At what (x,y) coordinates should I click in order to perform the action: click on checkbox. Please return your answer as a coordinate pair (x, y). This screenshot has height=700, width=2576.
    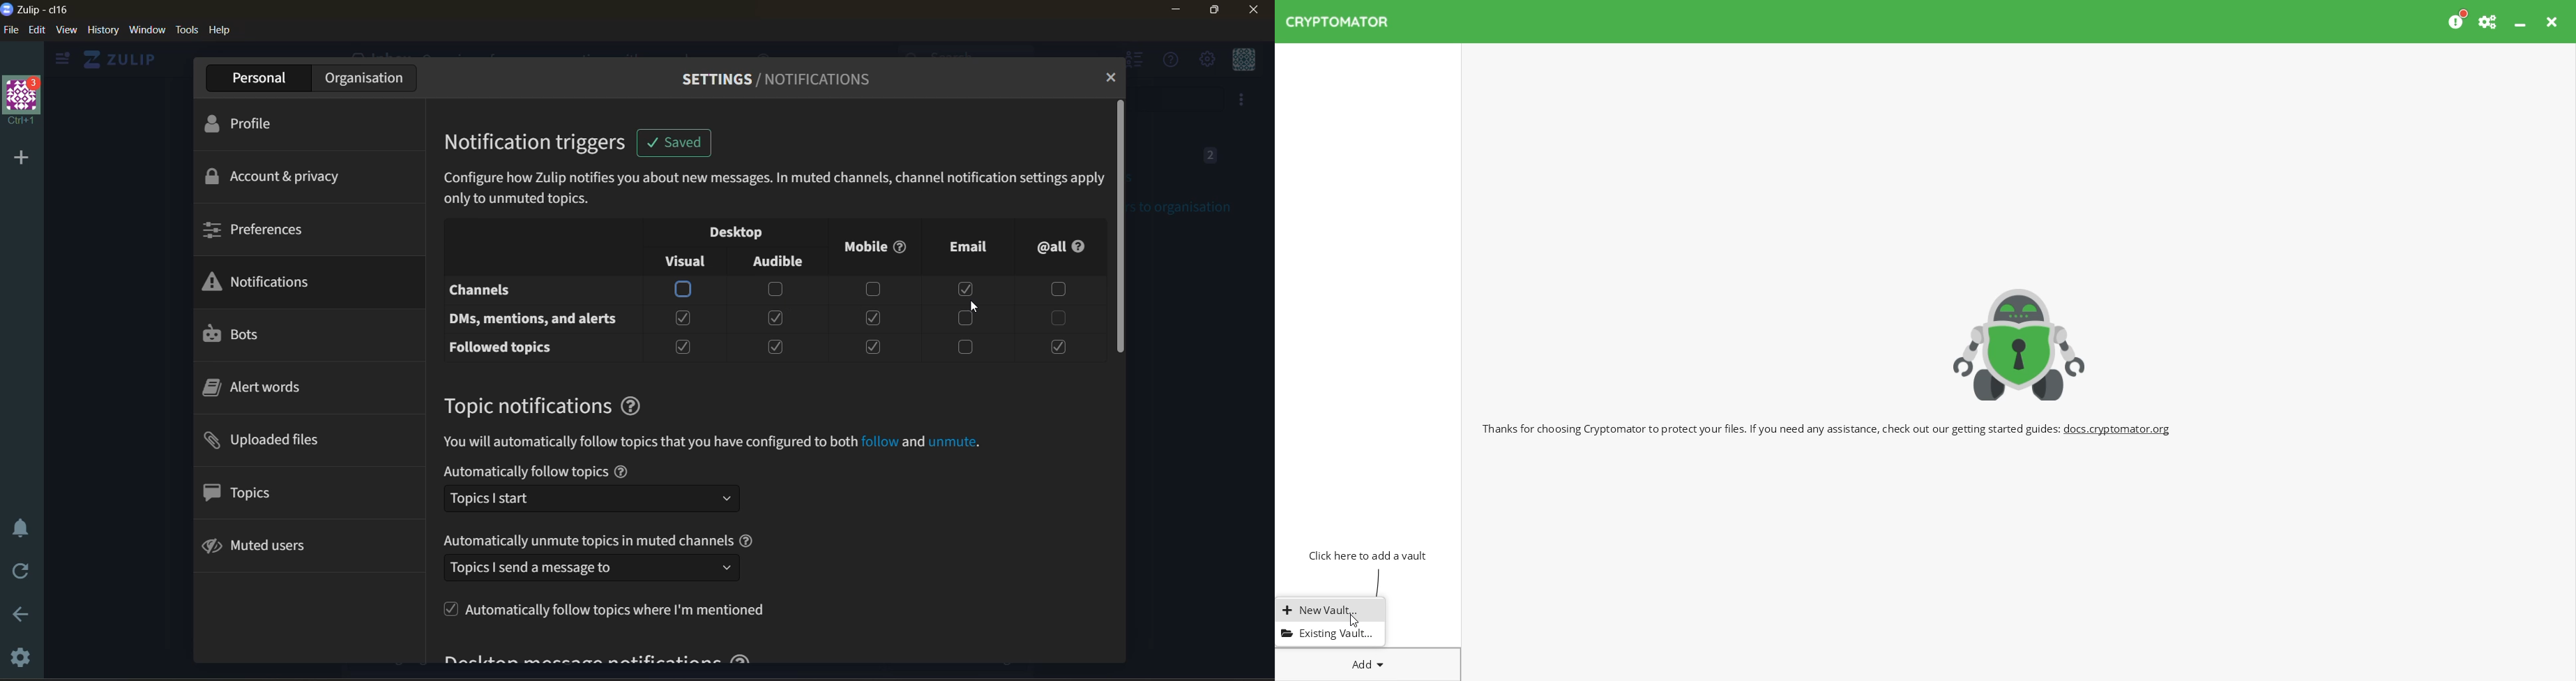
    Looking at the image, I should click on (965, 319).